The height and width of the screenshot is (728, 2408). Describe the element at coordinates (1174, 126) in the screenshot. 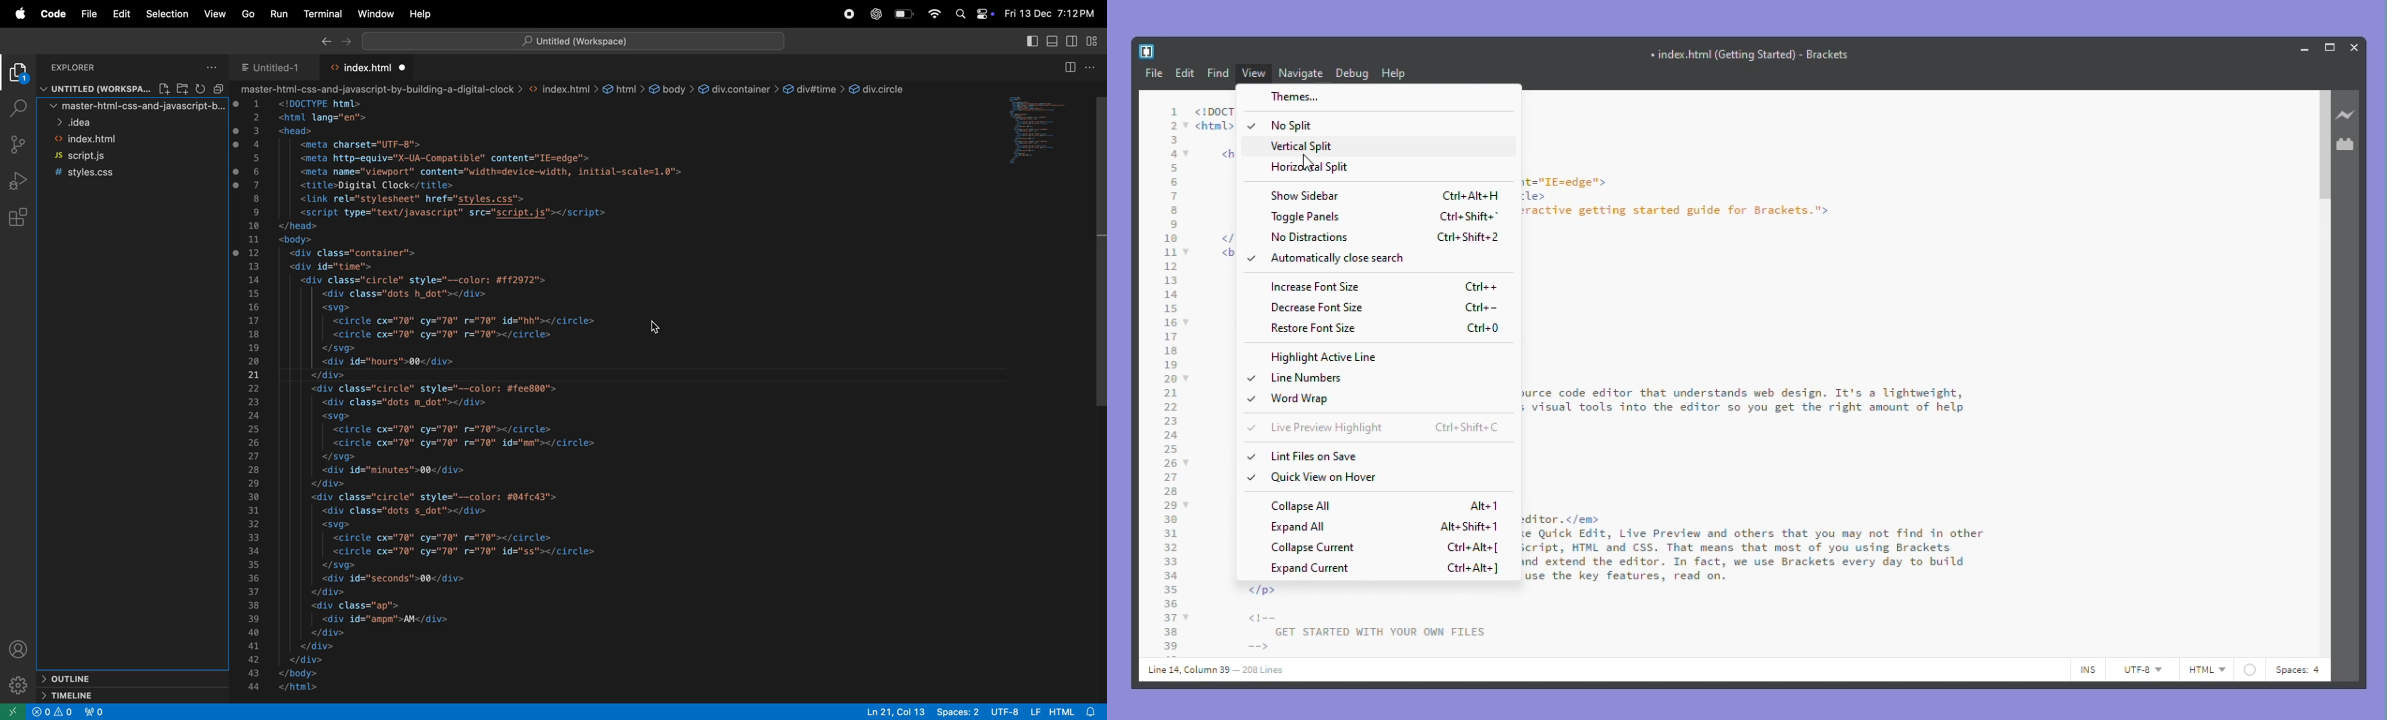

I see `2` at that location.